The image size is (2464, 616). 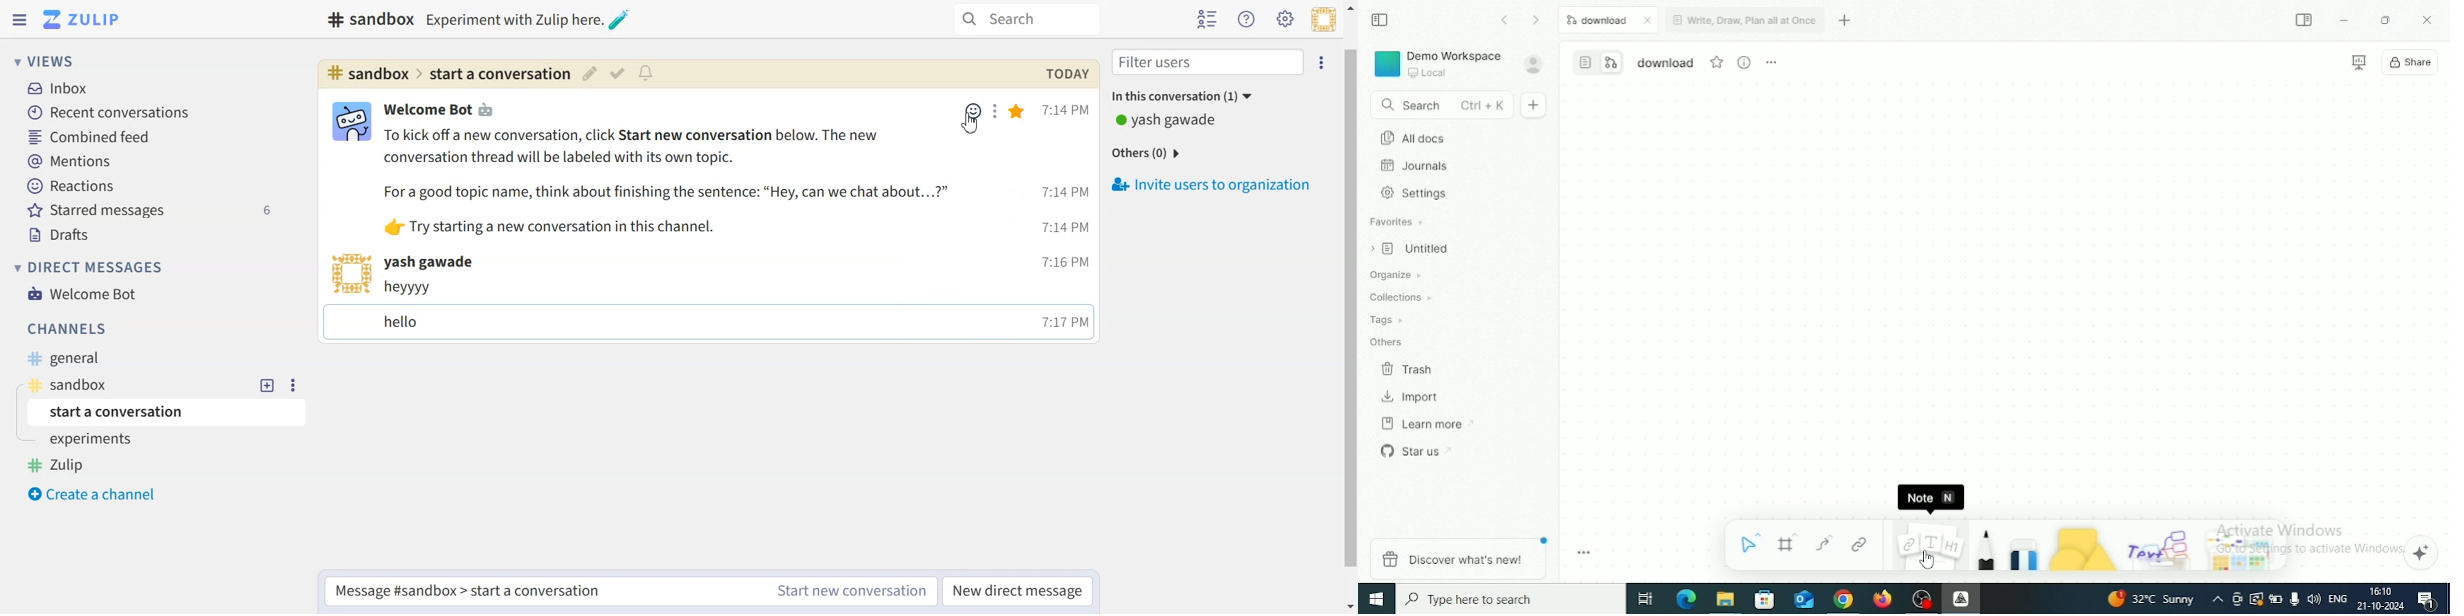 I want to click on Start a conversation, so click(x=540, y=593).